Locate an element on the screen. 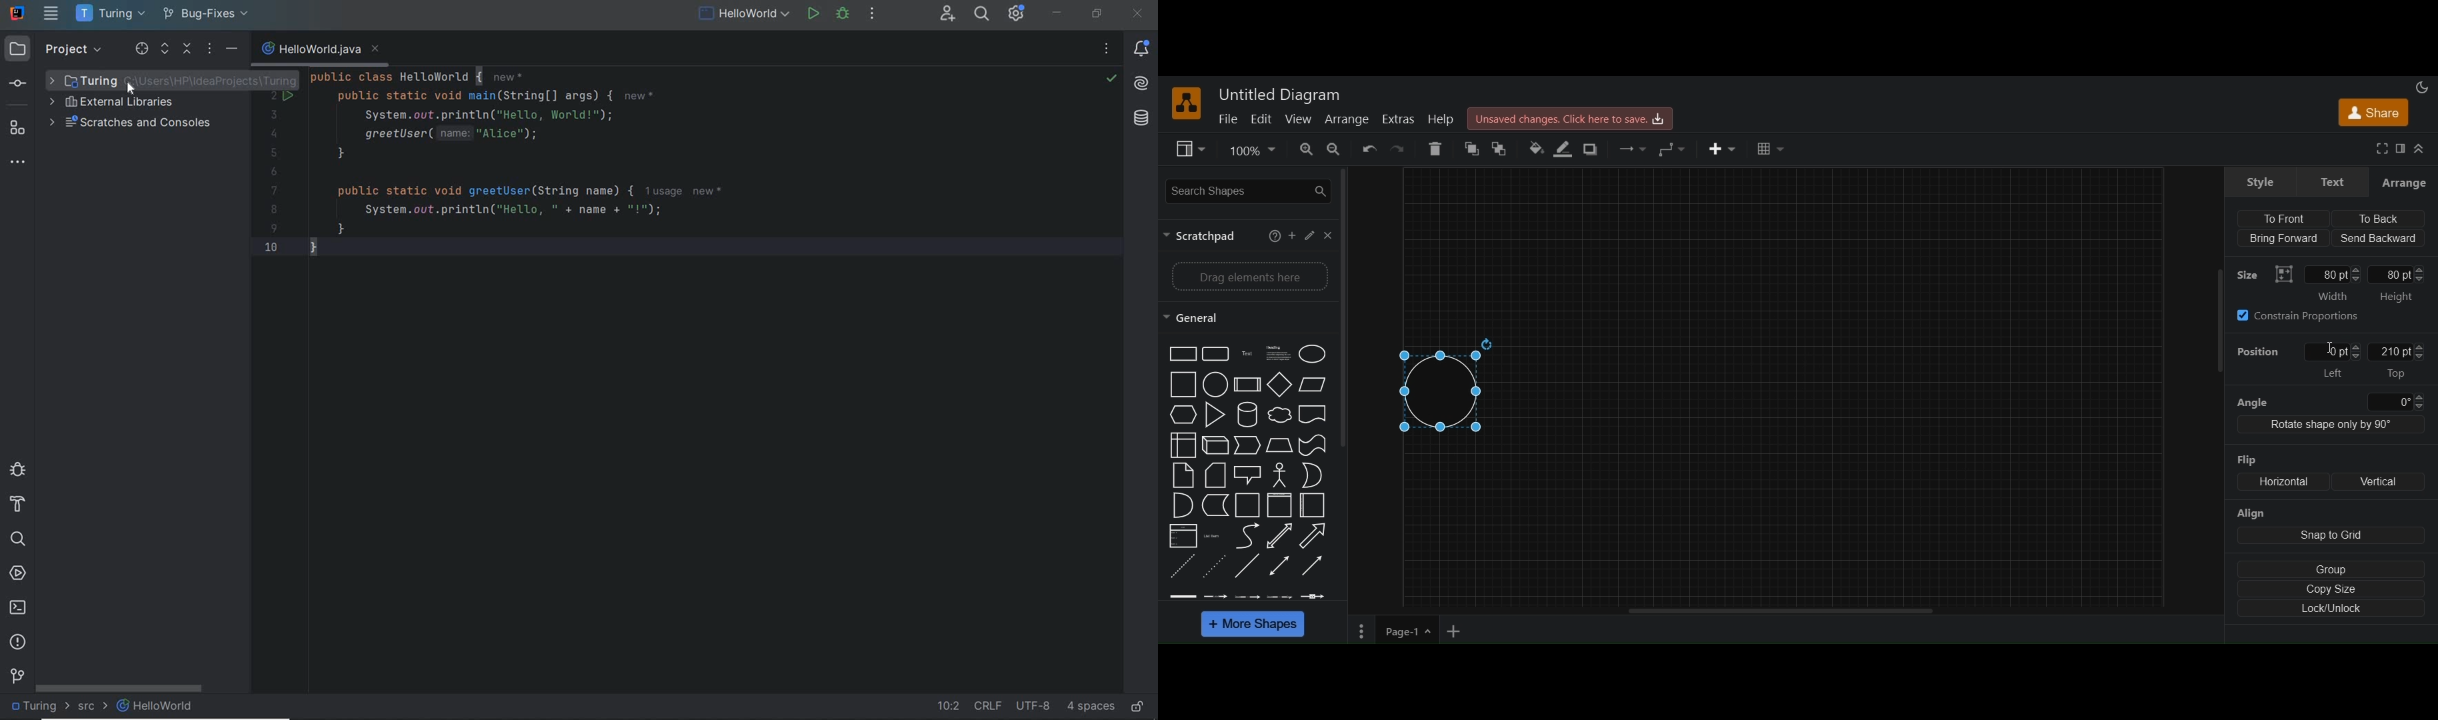 This screenshot has width=2464, height=728. redo is located at coordinates (1402, 150).